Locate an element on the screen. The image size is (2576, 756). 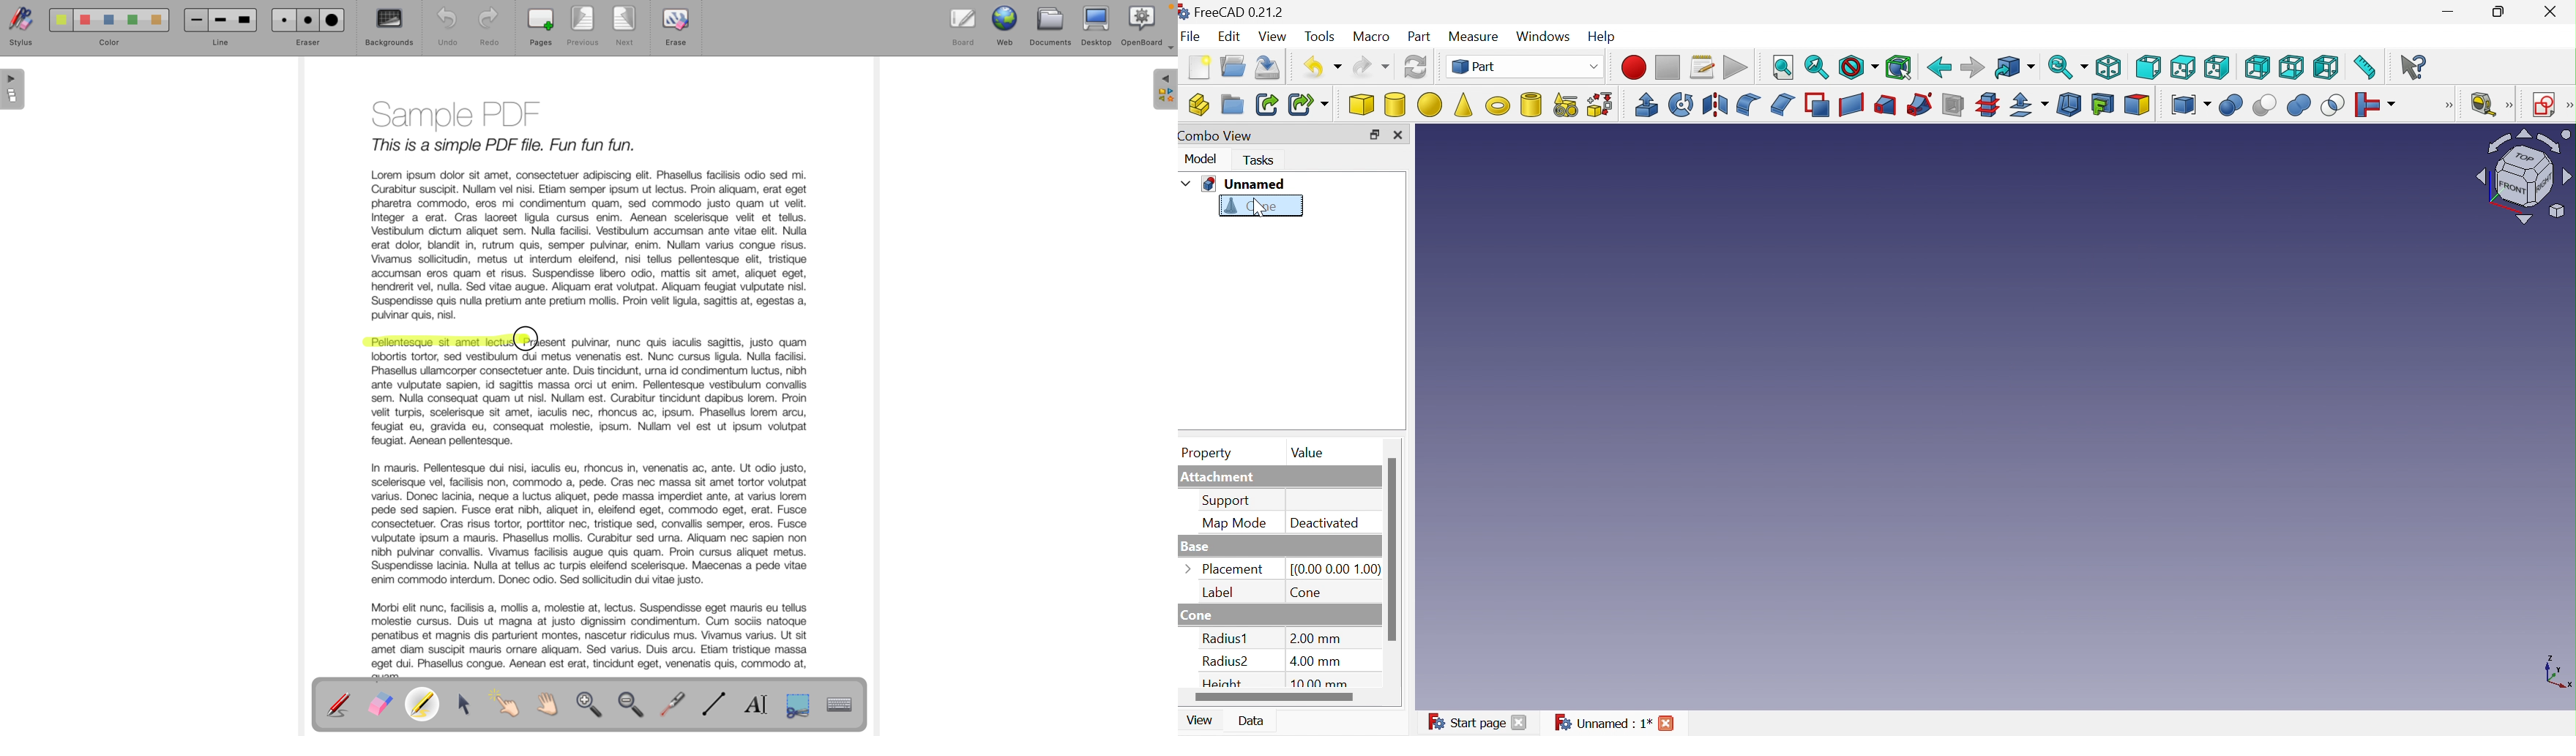
eraser is located at coordinates (307, 28).